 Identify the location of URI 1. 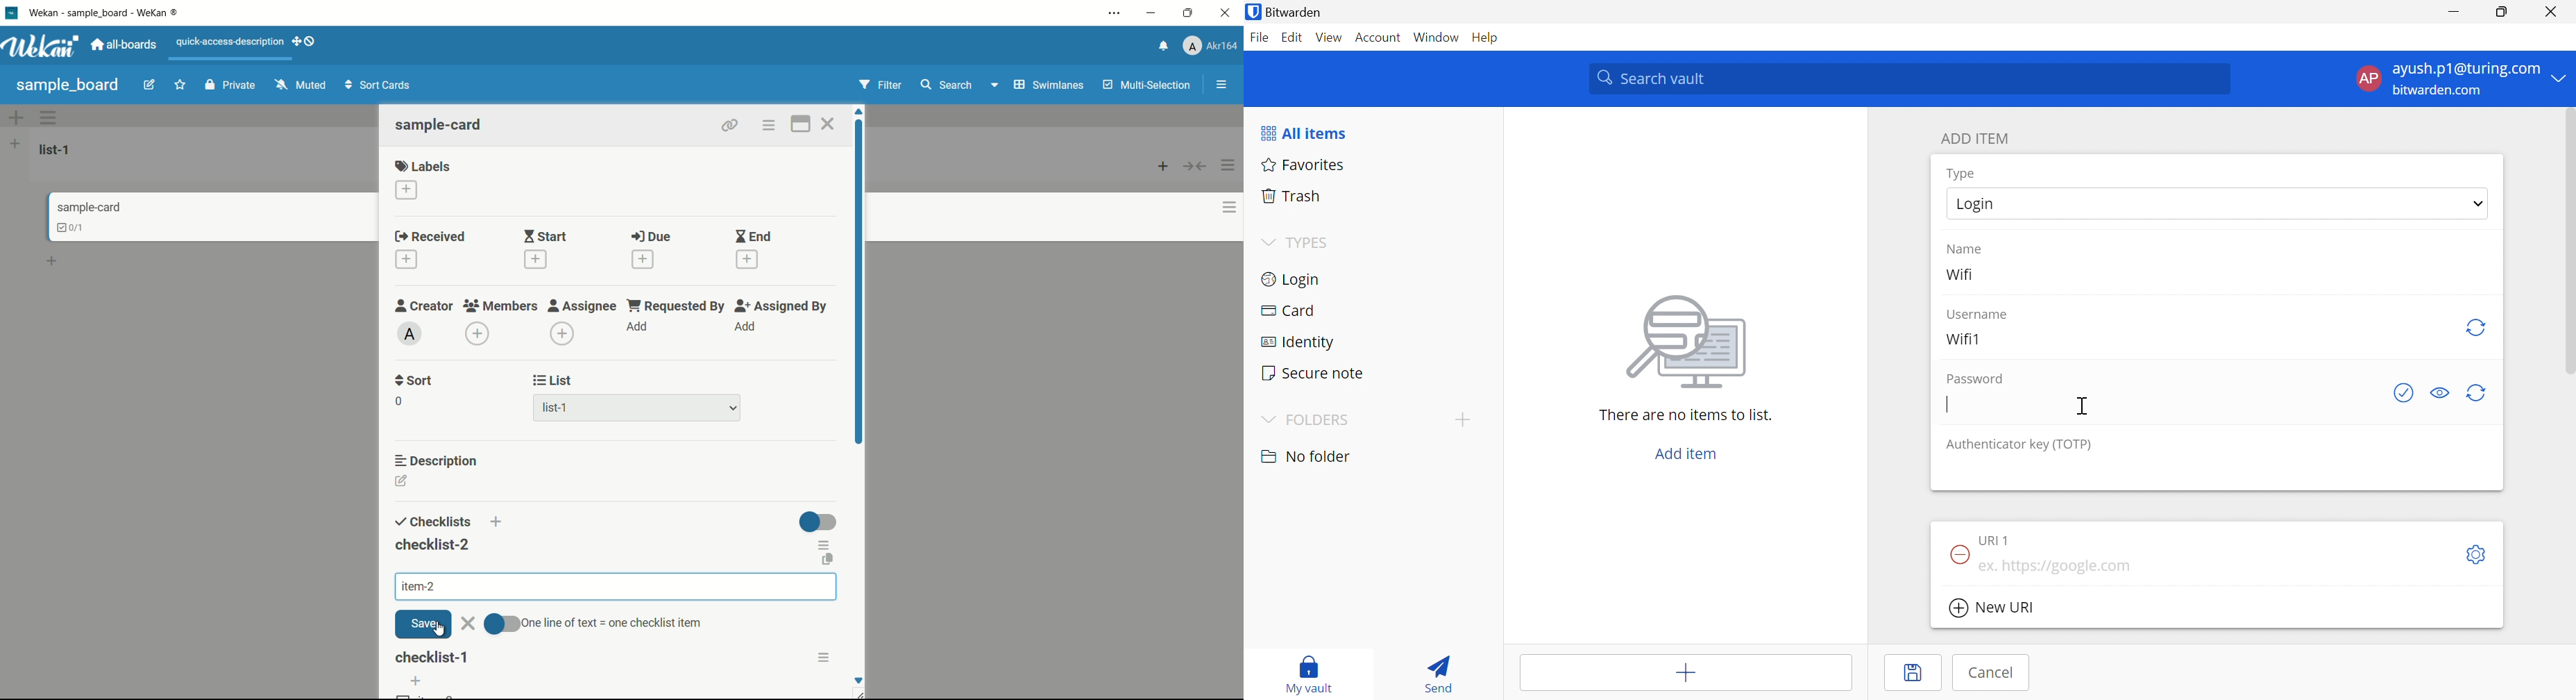
(1997, 539).